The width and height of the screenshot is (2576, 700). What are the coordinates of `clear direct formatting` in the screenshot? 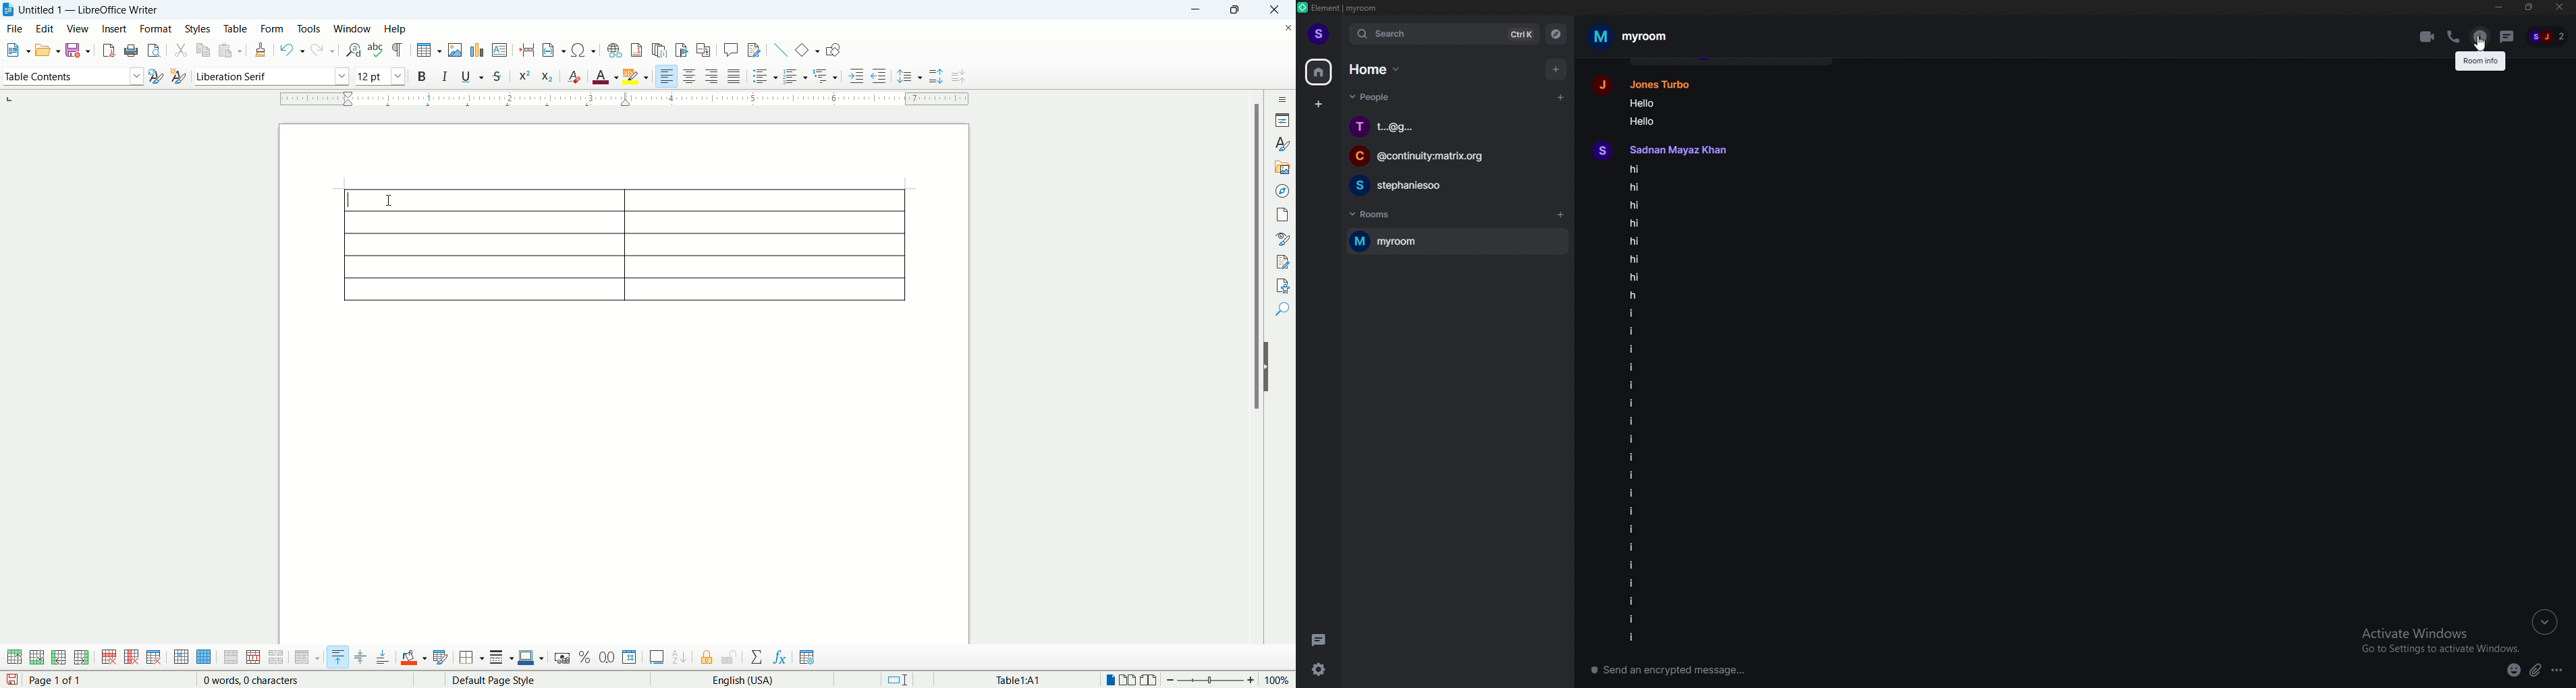 It's located at (574, 74).